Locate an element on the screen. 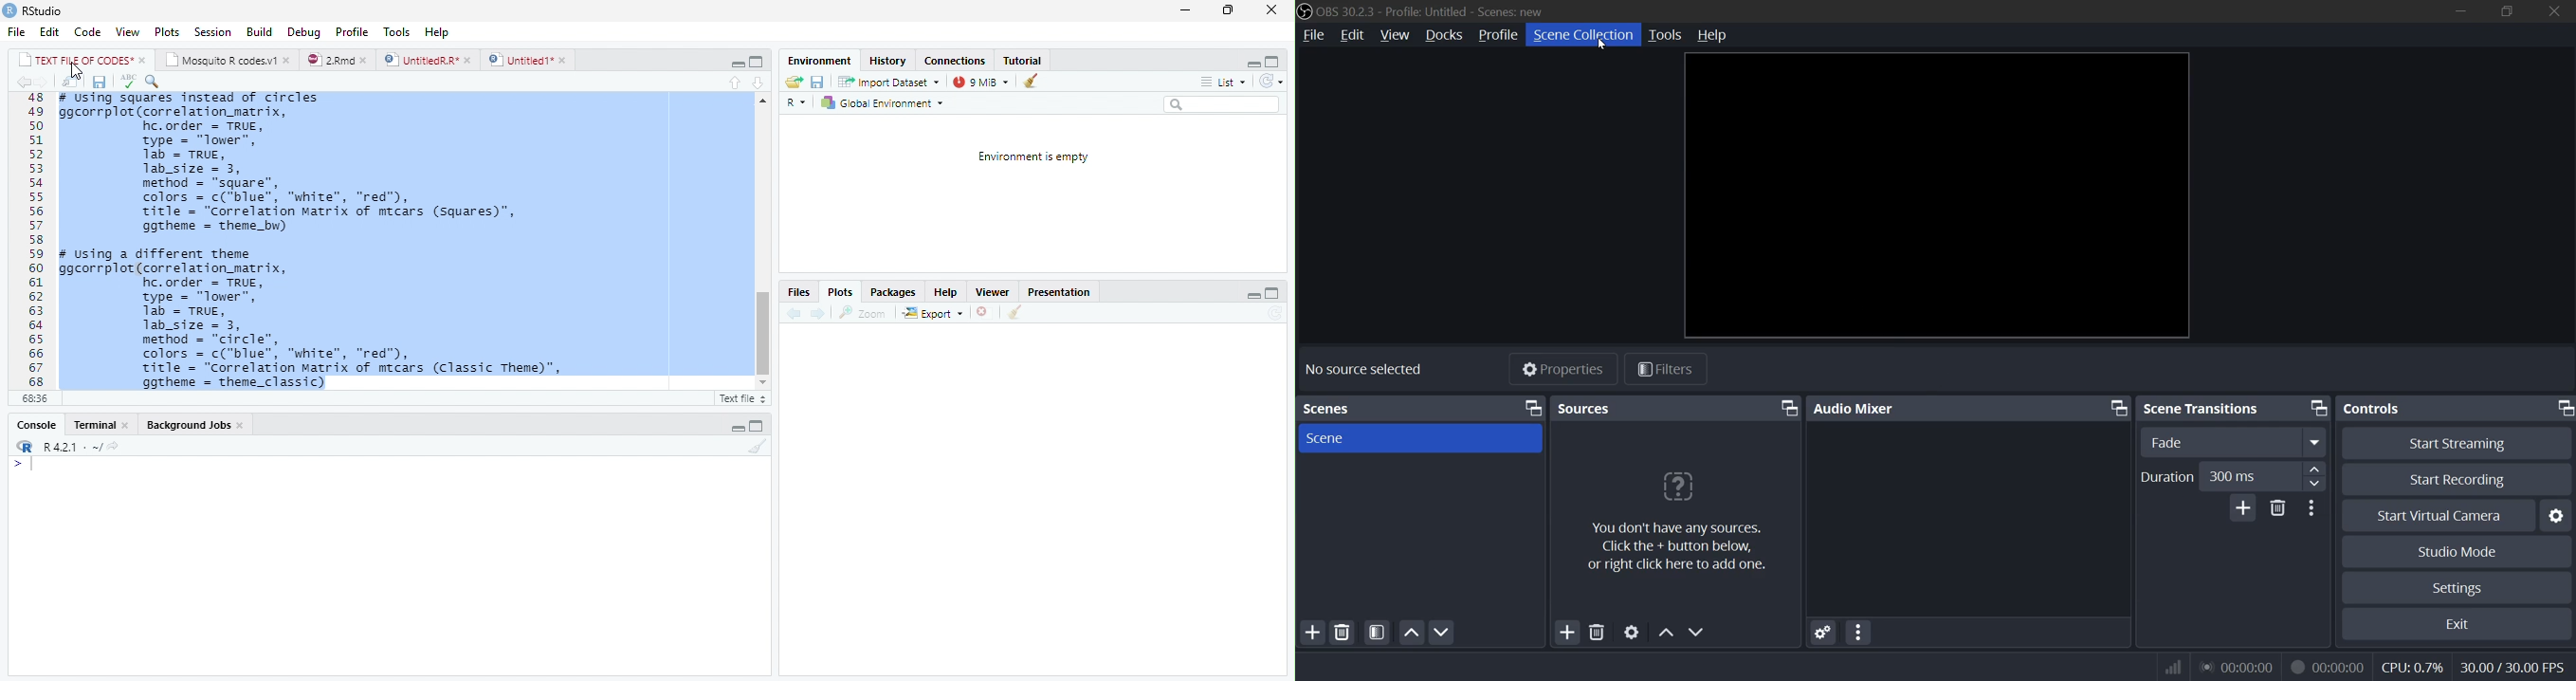 The image size is (2576, 700).  UntitiedR is located at coordinates (429, 60).